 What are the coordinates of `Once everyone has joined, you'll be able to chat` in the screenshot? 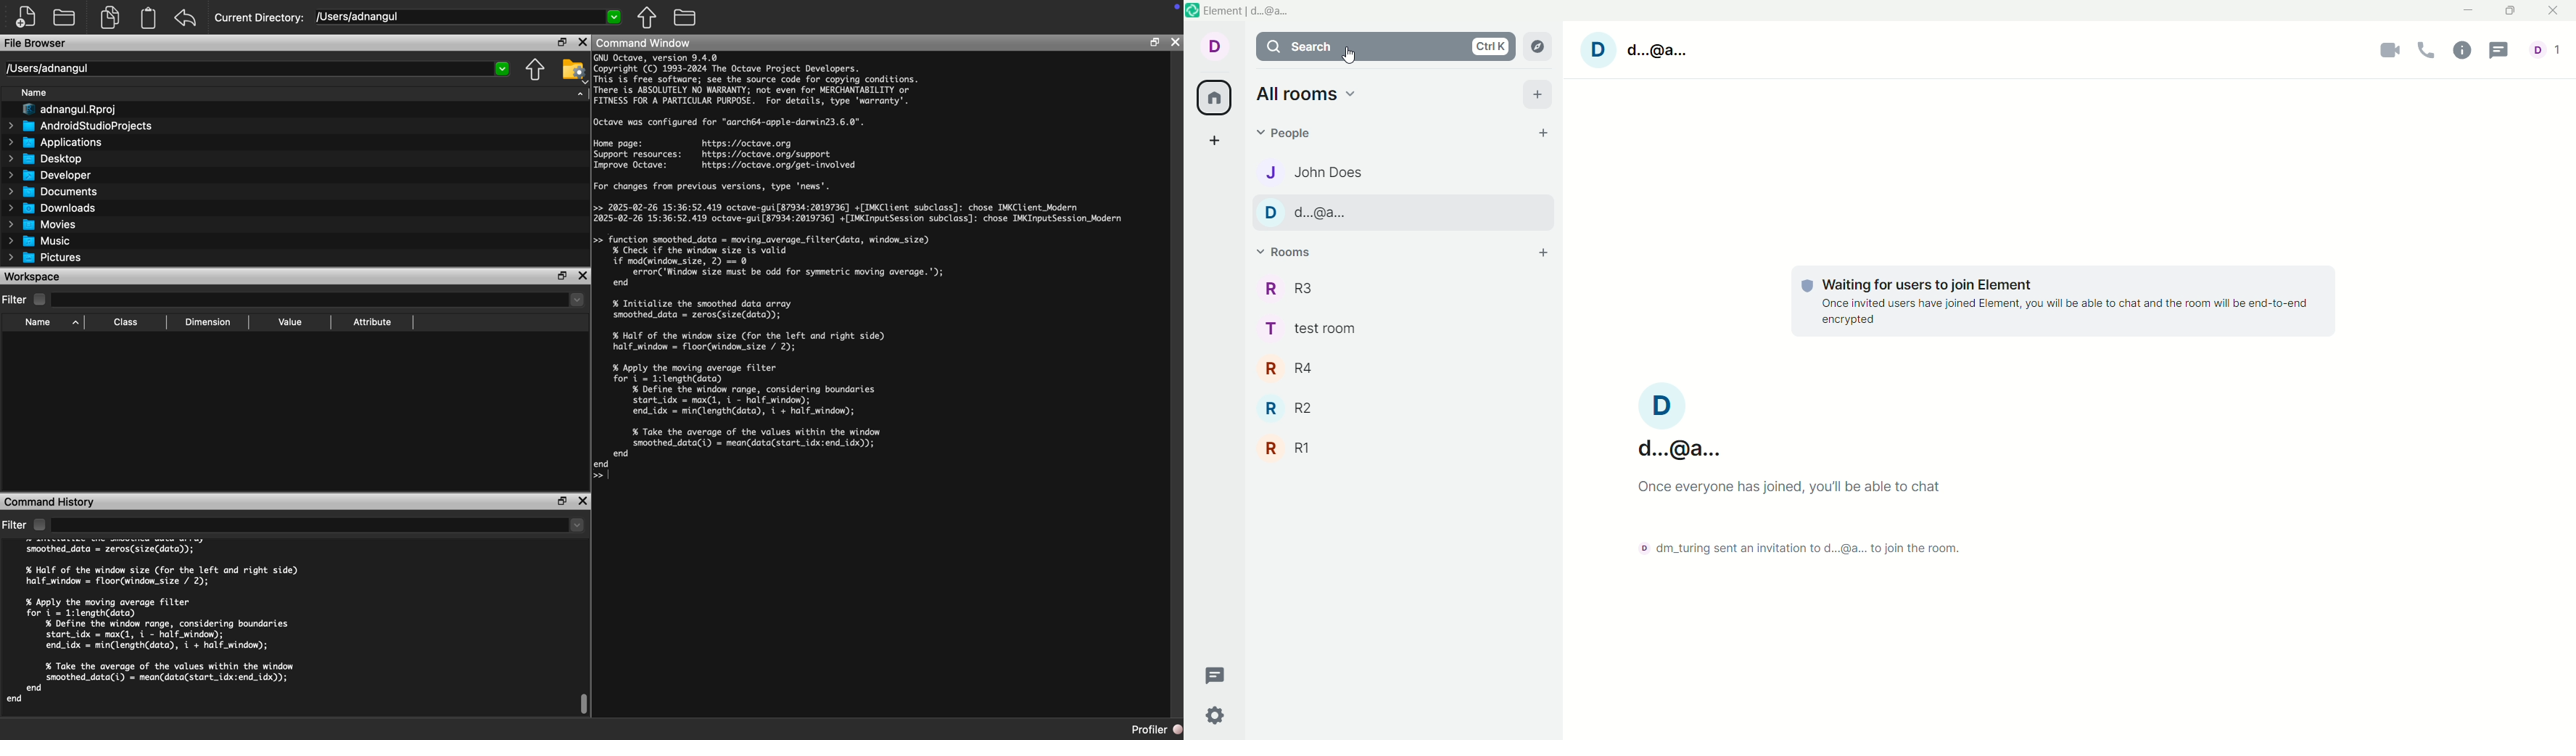 It's located at (1793, 488).